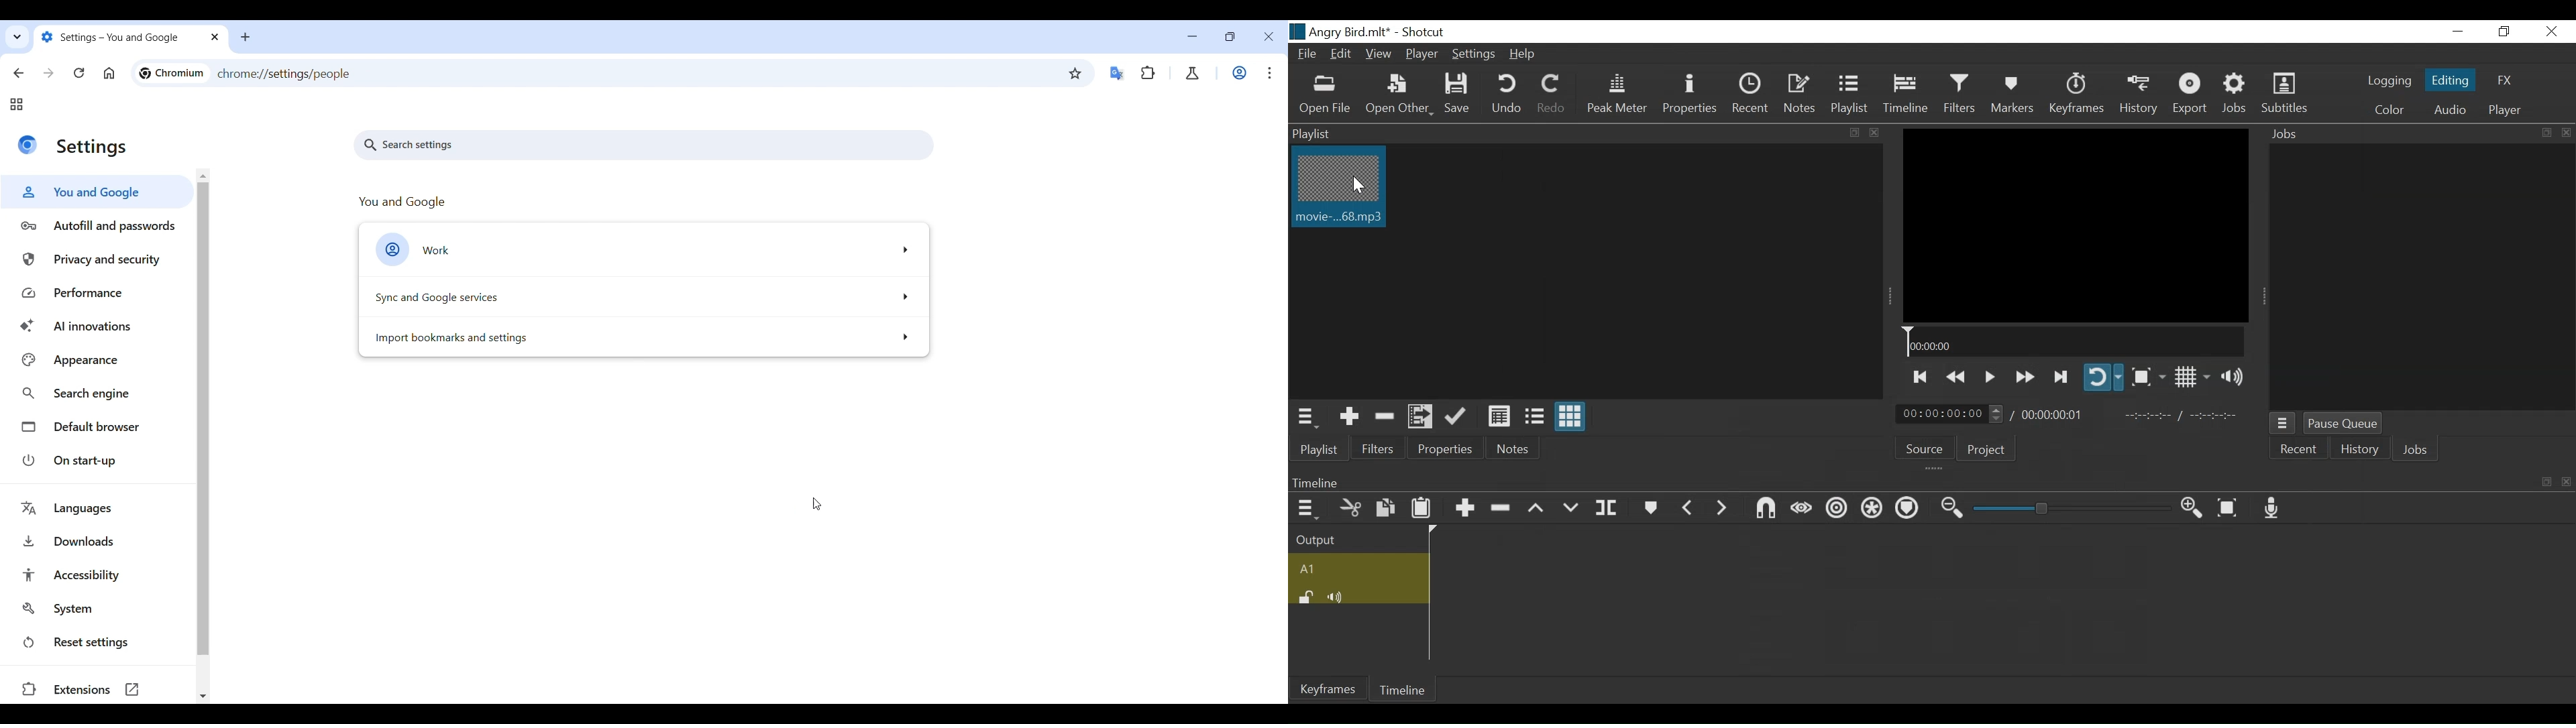  I want to click on Play quickly backward, so click(1955, 375).